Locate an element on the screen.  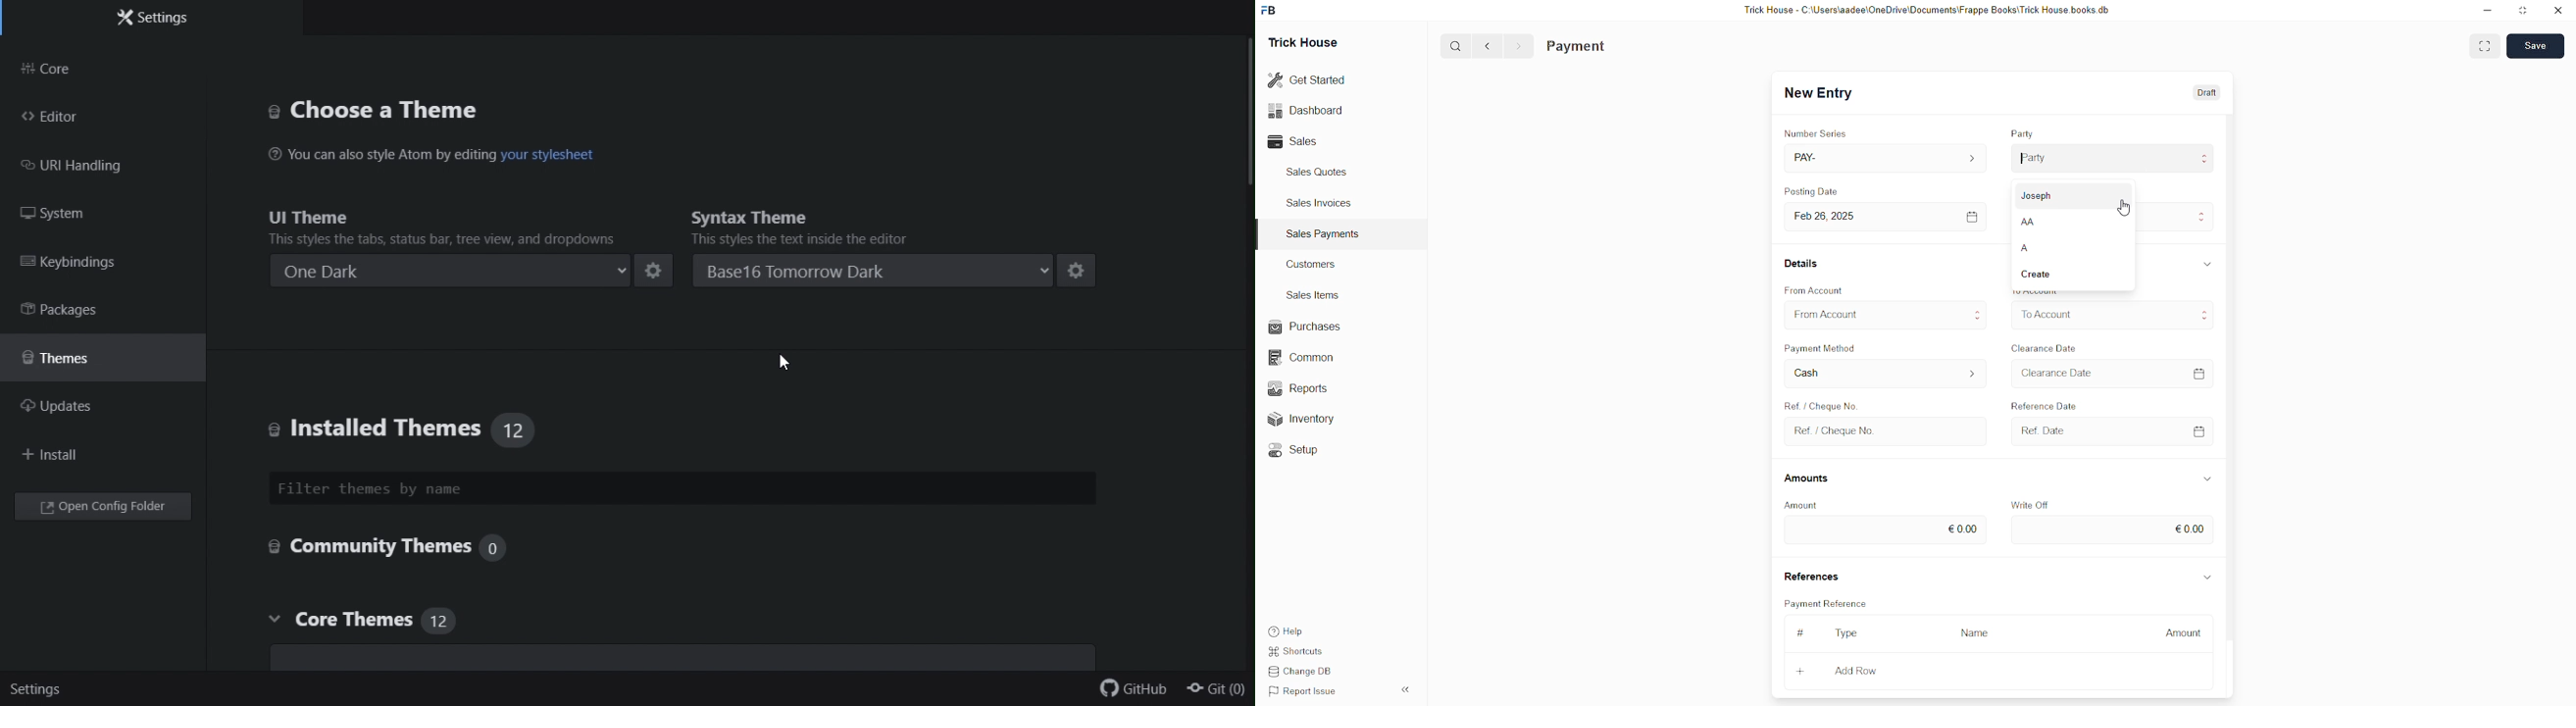
Write Off is located at coordinates (2029, 505).